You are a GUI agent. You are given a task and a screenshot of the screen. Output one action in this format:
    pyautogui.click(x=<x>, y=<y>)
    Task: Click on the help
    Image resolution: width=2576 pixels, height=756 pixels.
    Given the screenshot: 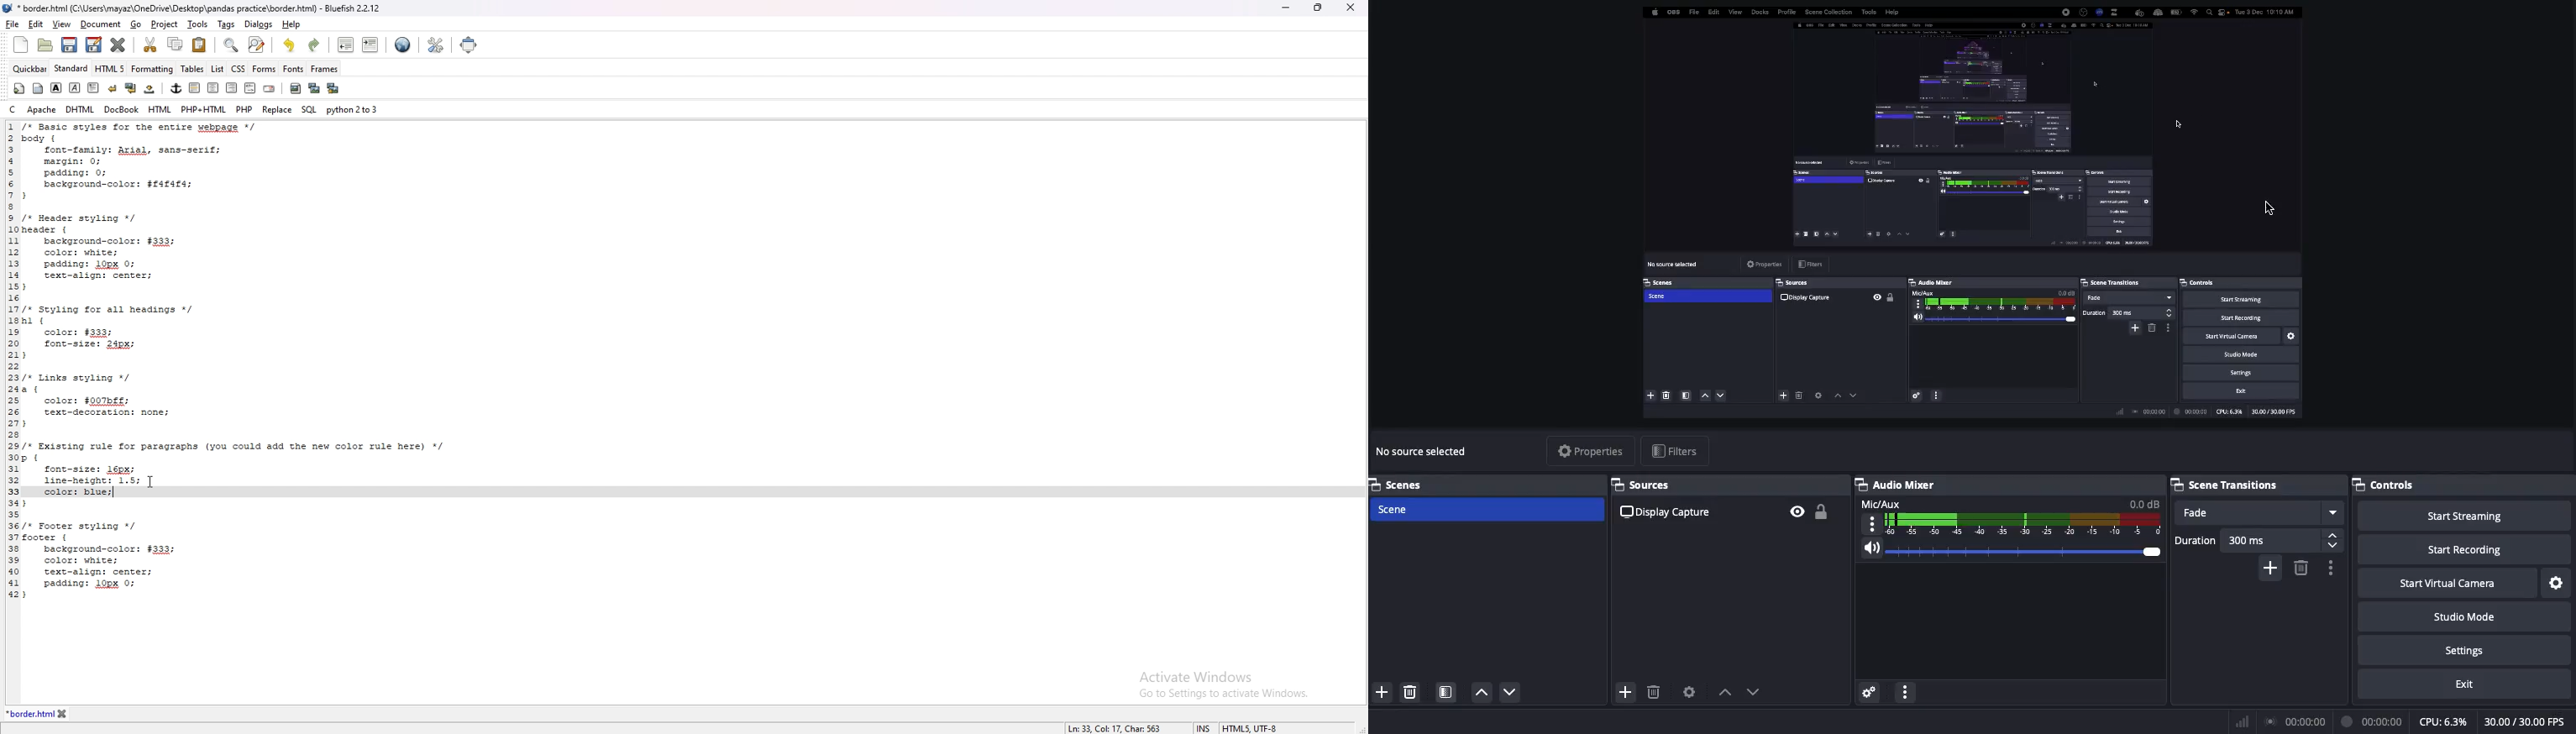 What is the action you would take?
    pyautogui.click(x=291, y=24)
    